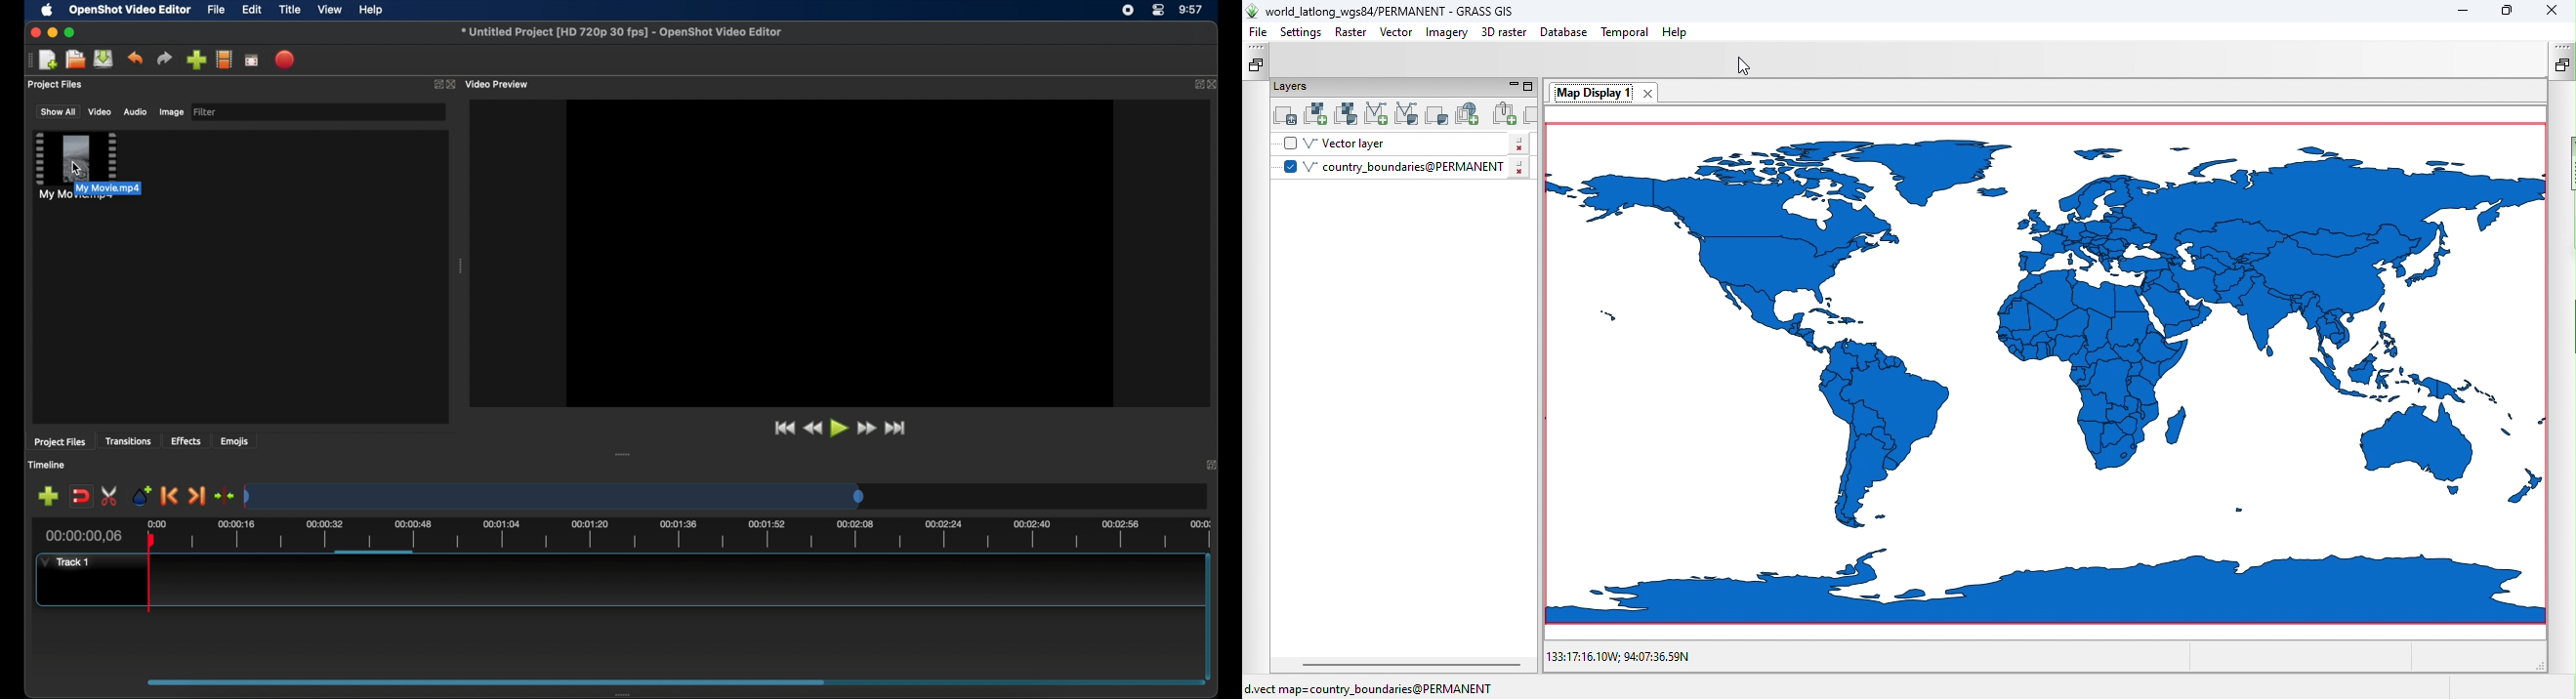  Describe the element at coordinates (48, 496) in the screenshot. I see `add track` at that location.